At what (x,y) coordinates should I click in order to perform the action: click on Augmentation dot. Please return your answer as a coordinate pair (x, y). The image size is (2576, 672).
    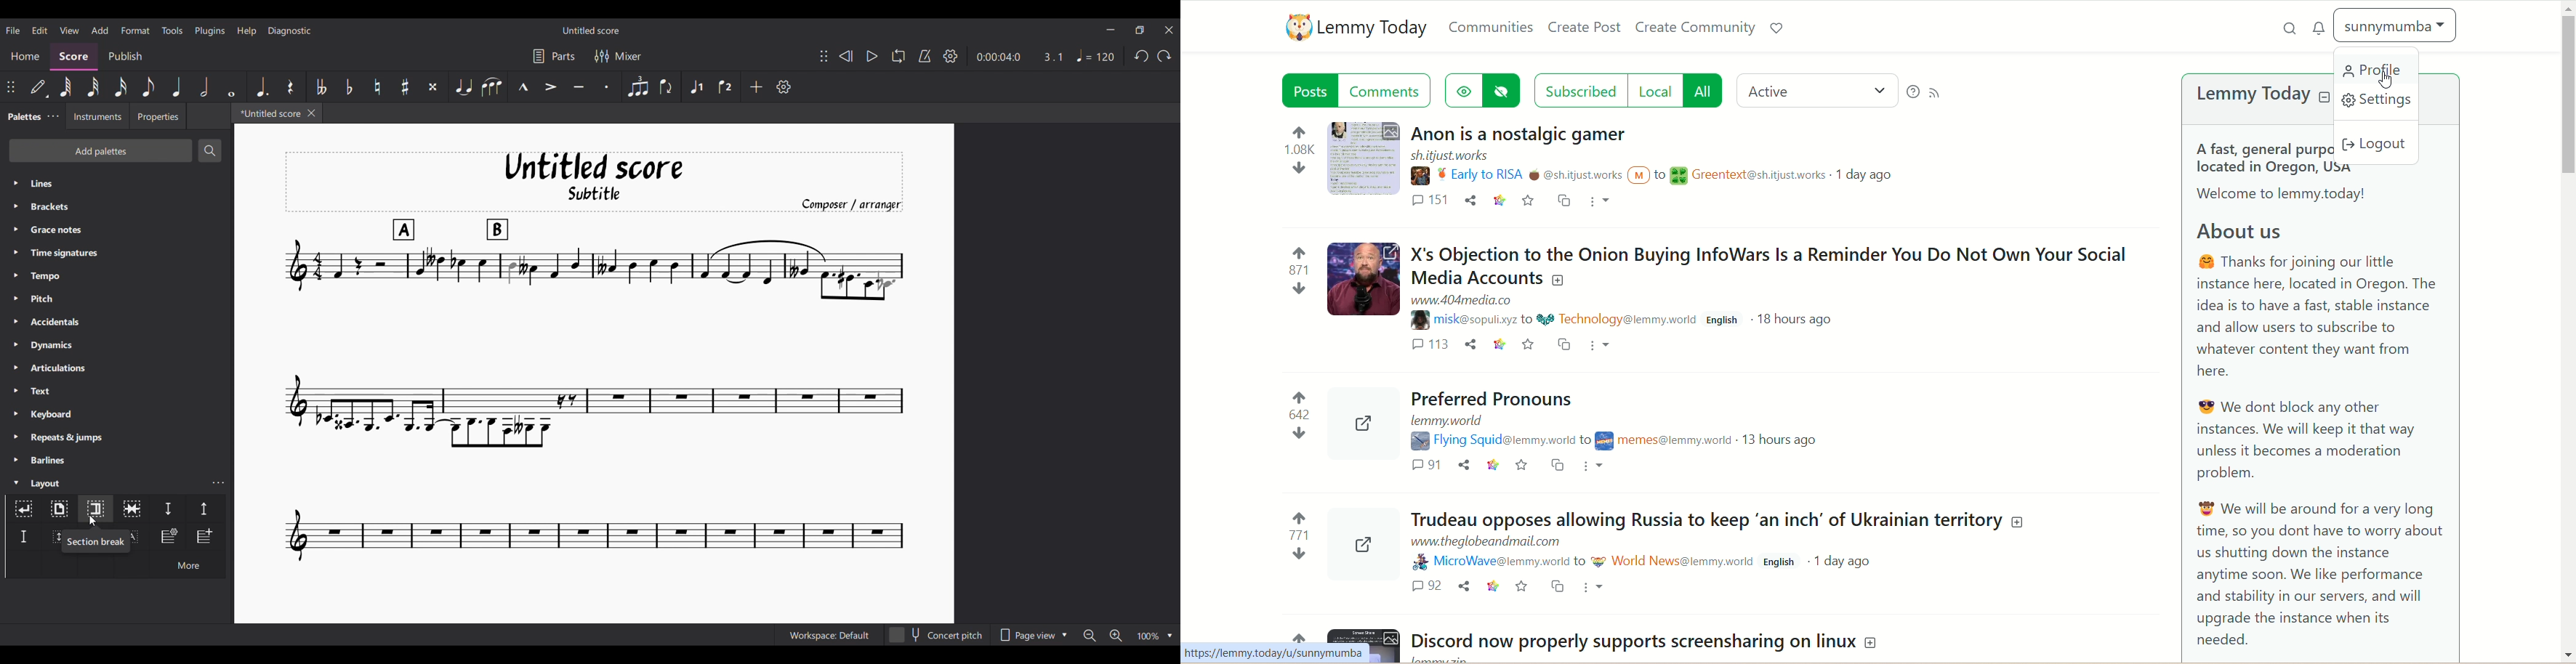
    Looking at the image, I should click on (261, 87).